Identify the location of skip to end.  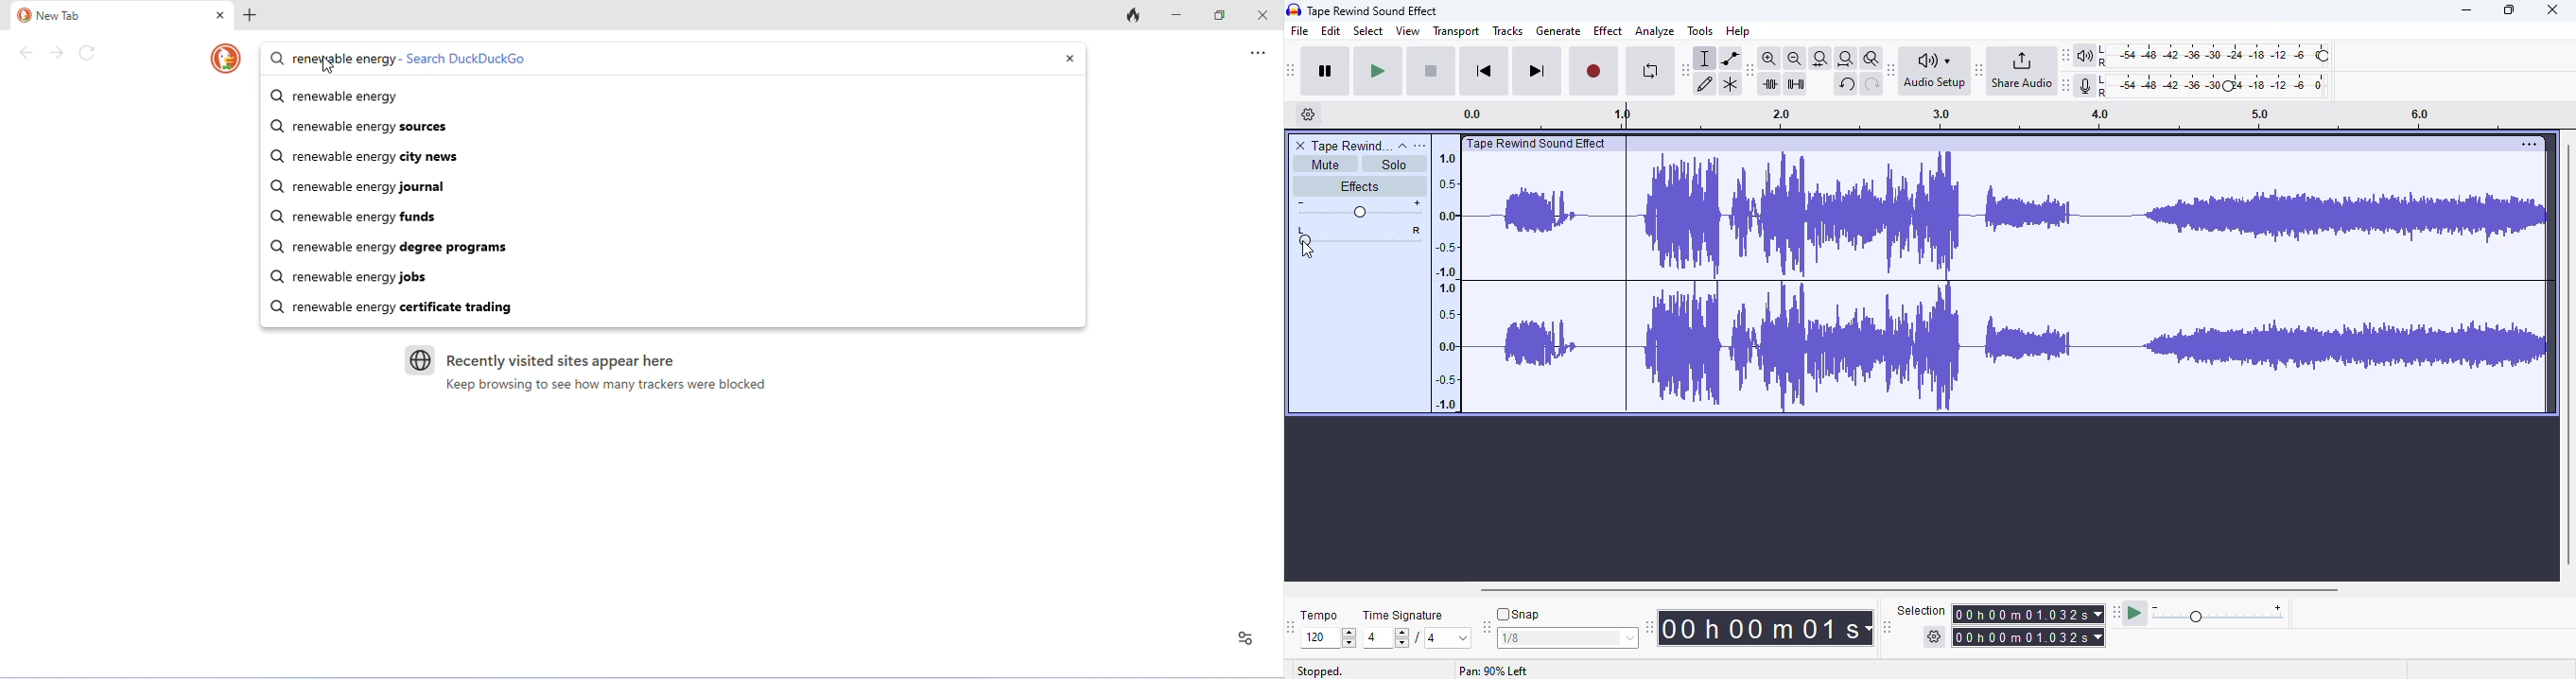
(1536, 71).